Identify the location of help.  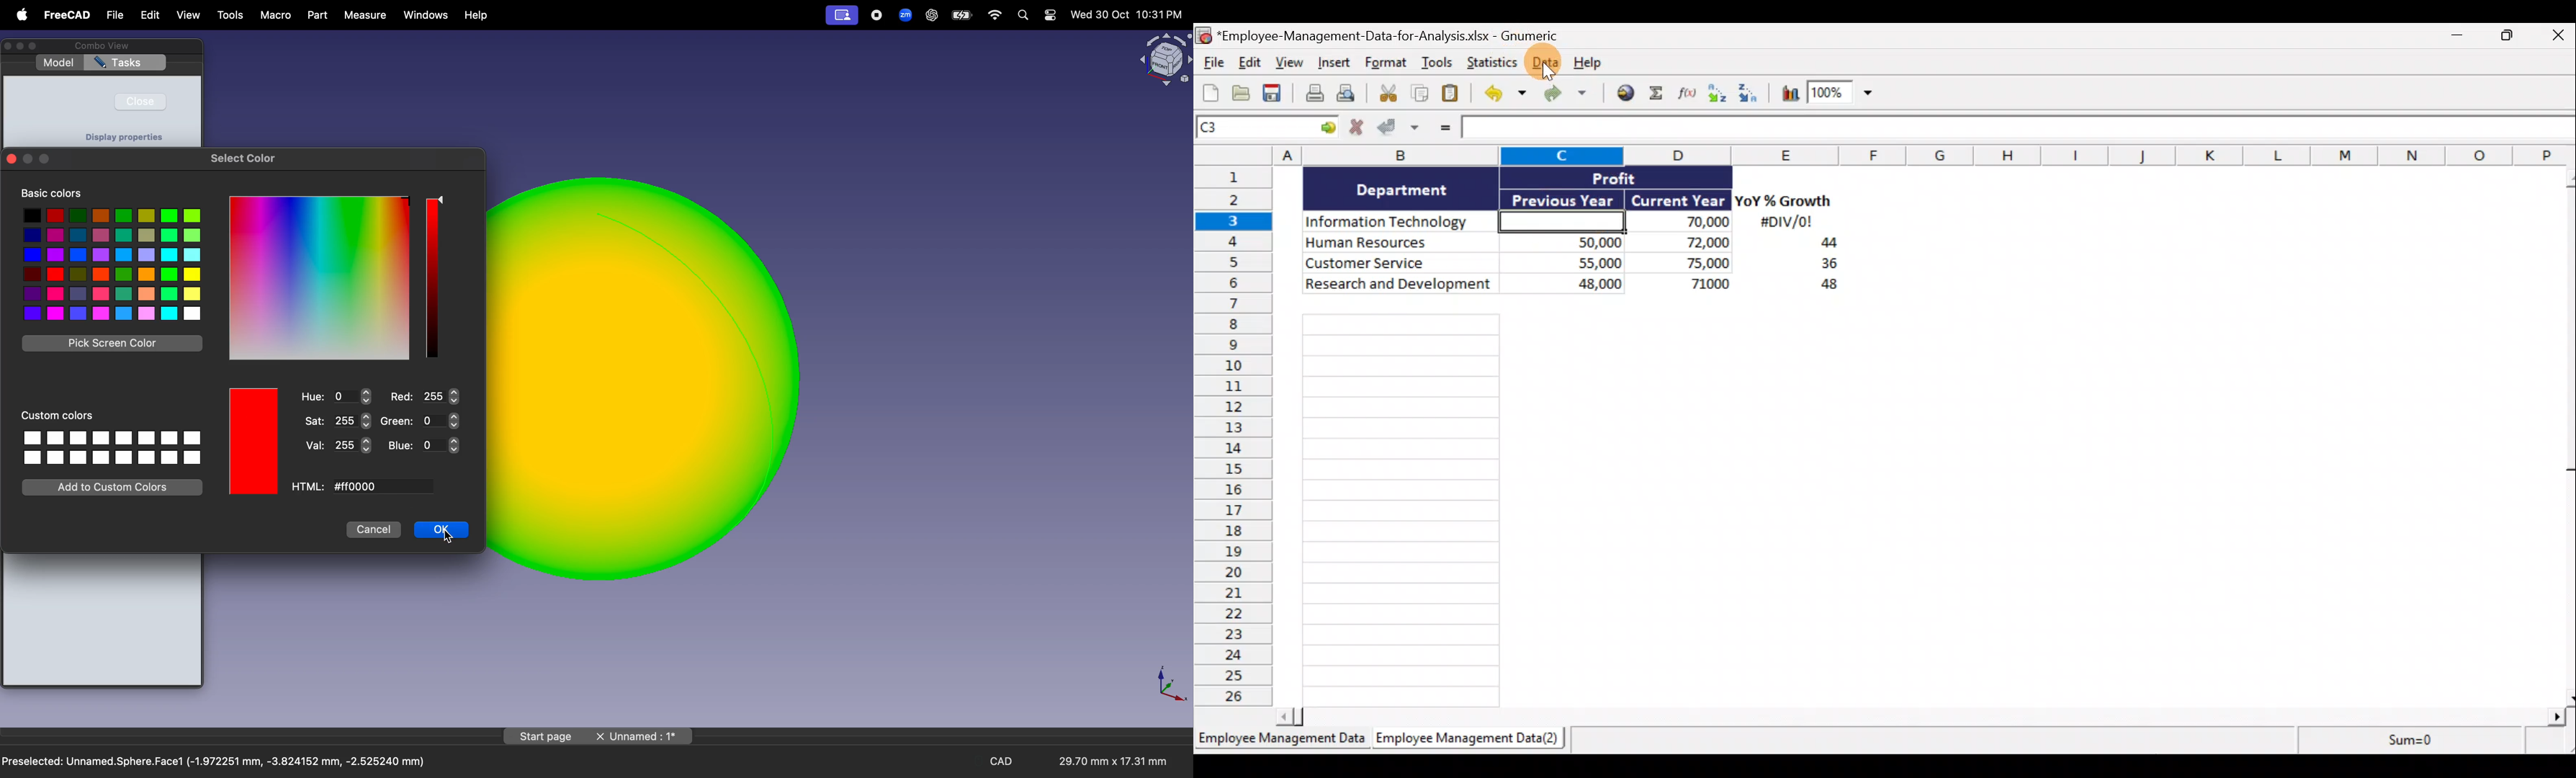
(478, 16).